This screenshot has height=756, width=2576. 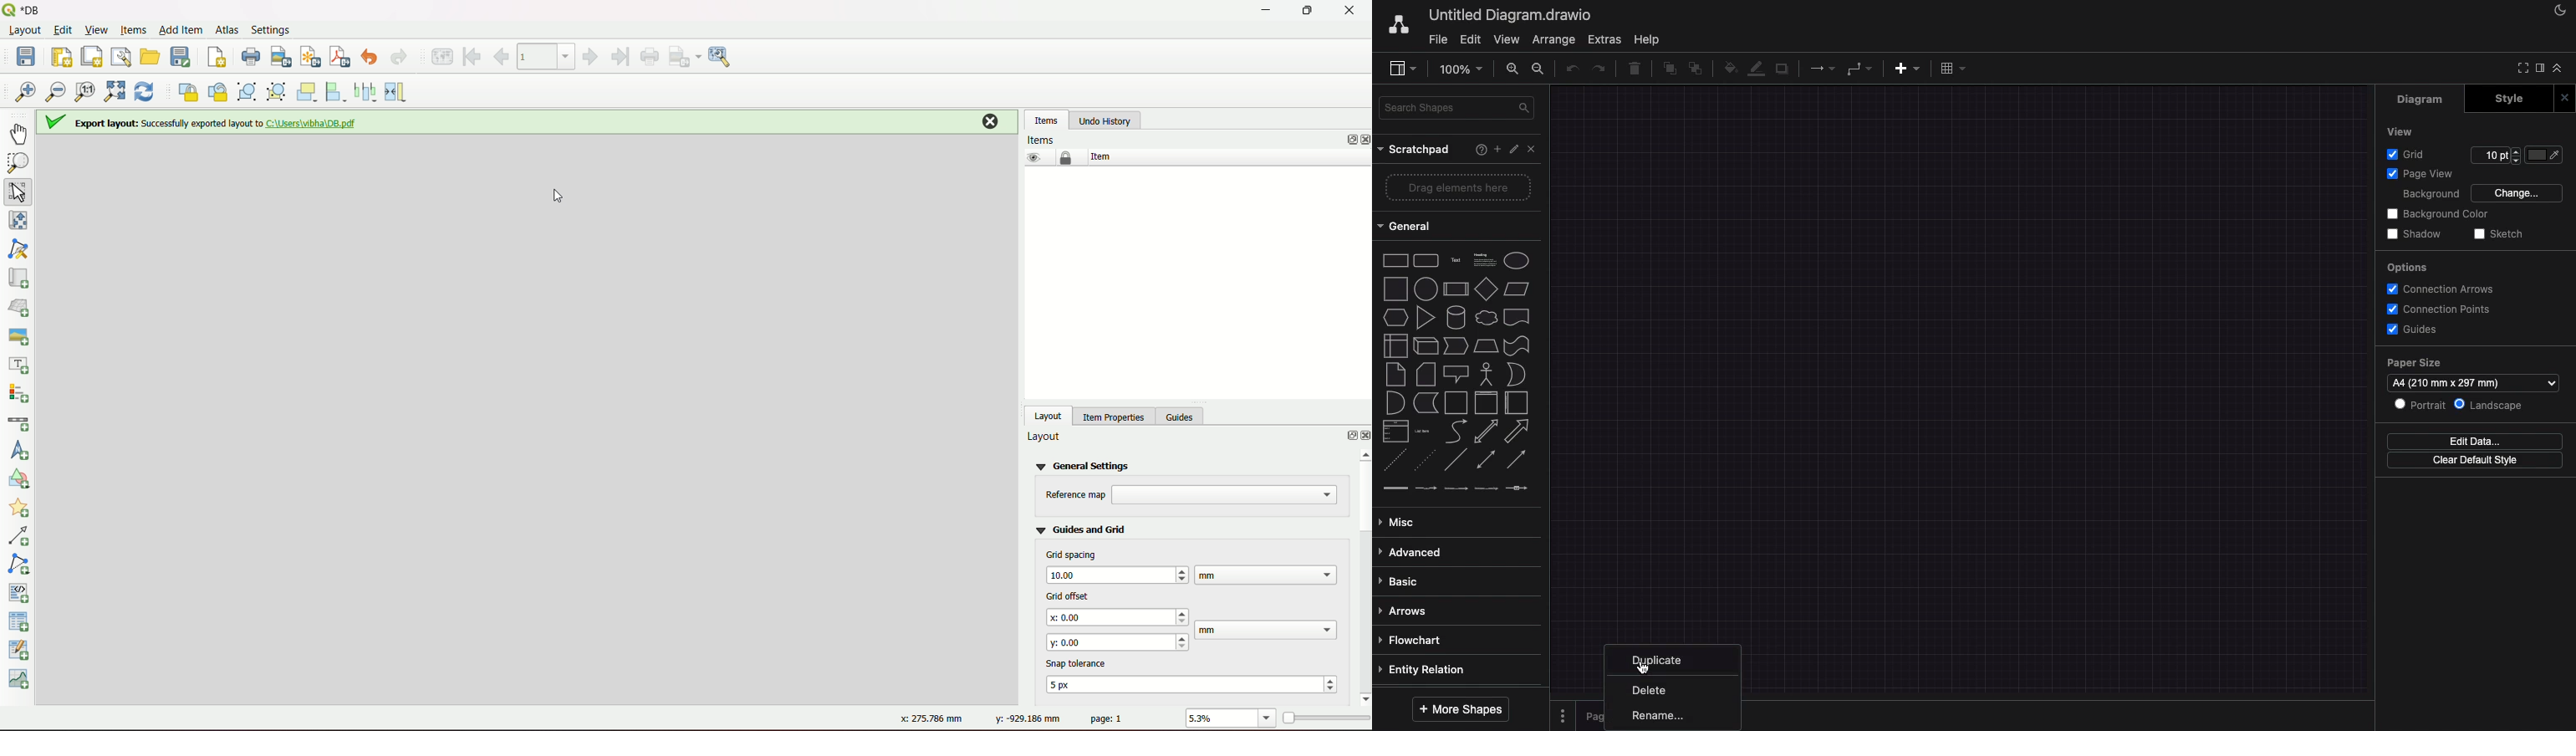 I want to click on edit, so click(x=1470, y=39).